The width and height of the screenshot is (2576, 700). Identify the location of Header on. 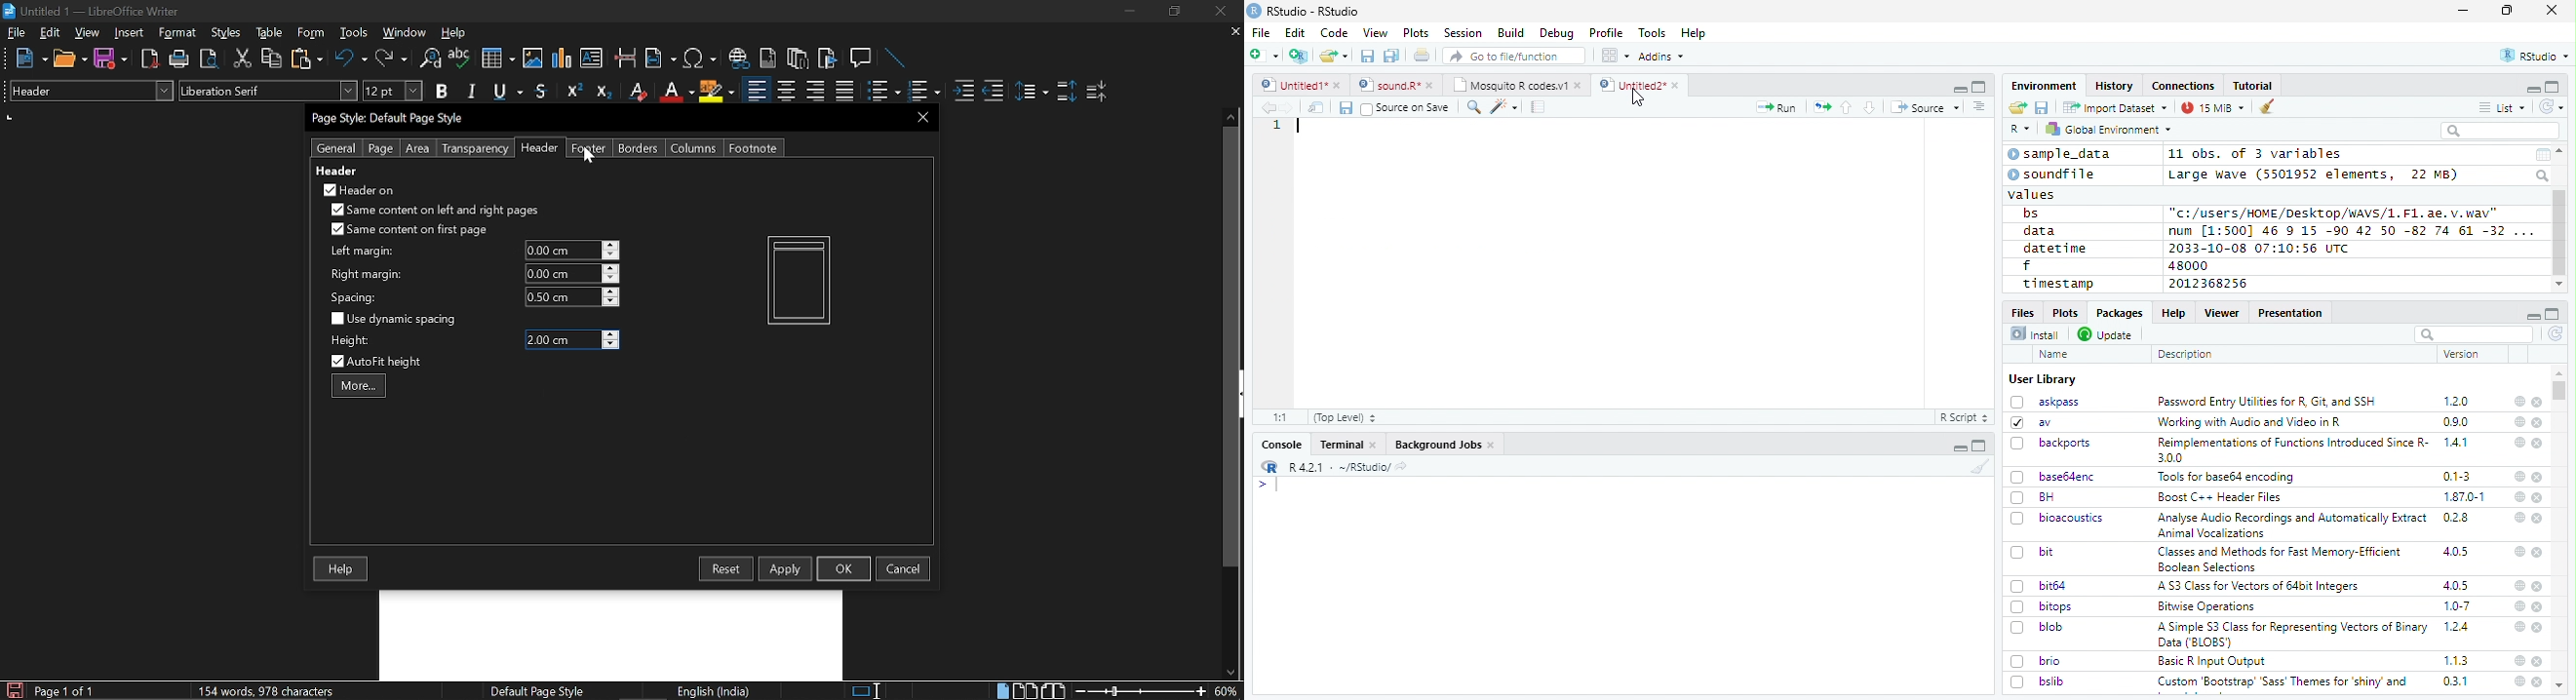
(358, 190).